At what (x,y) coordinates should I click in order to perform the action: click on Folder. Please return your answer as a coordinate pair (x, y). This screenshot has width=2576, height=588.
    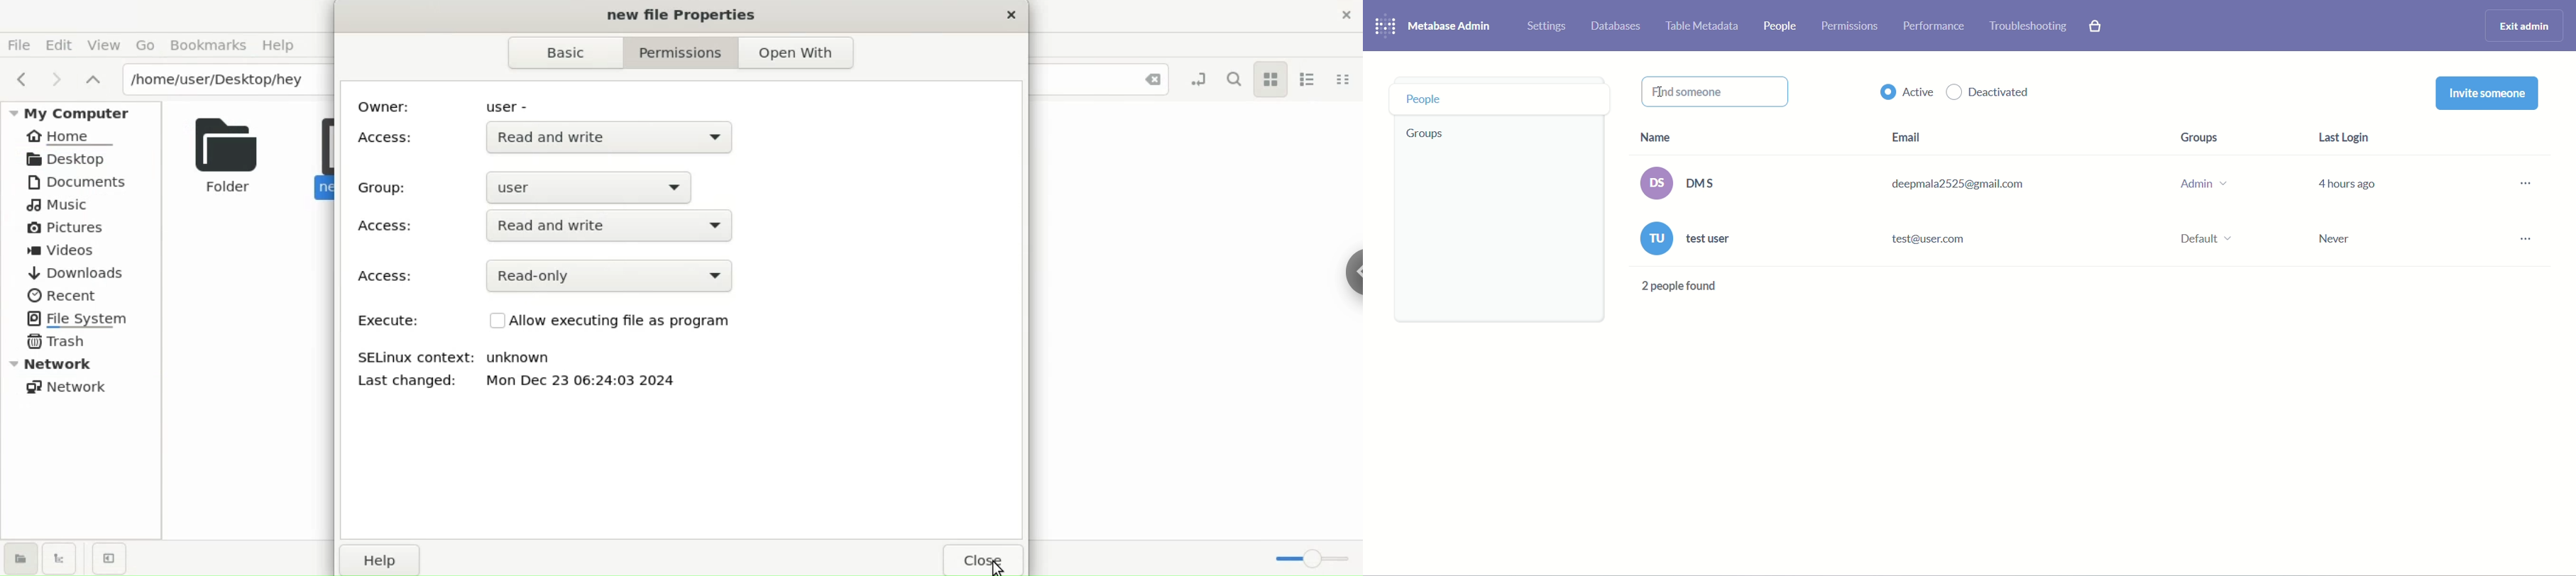
    Looking at the image, I should click on (222, 154).